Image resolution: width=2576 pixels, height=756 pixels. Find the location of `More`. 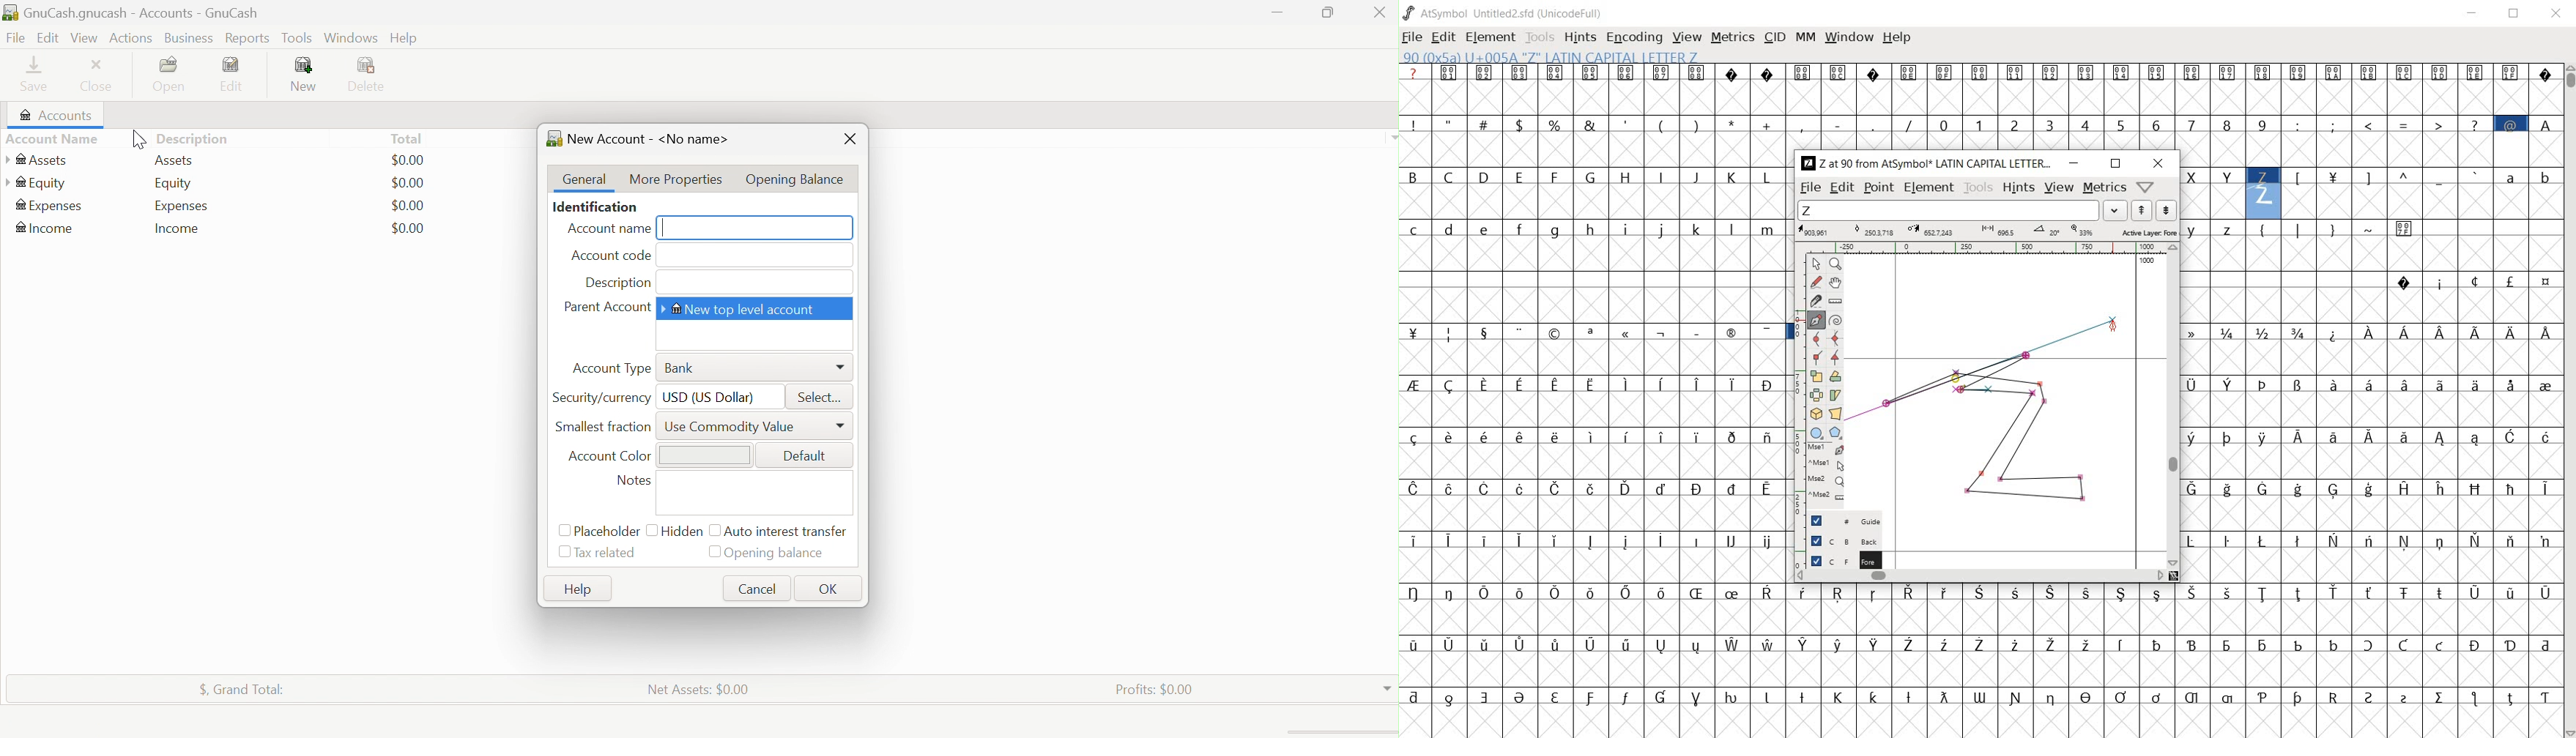

More is located at coordinates (842, 427).